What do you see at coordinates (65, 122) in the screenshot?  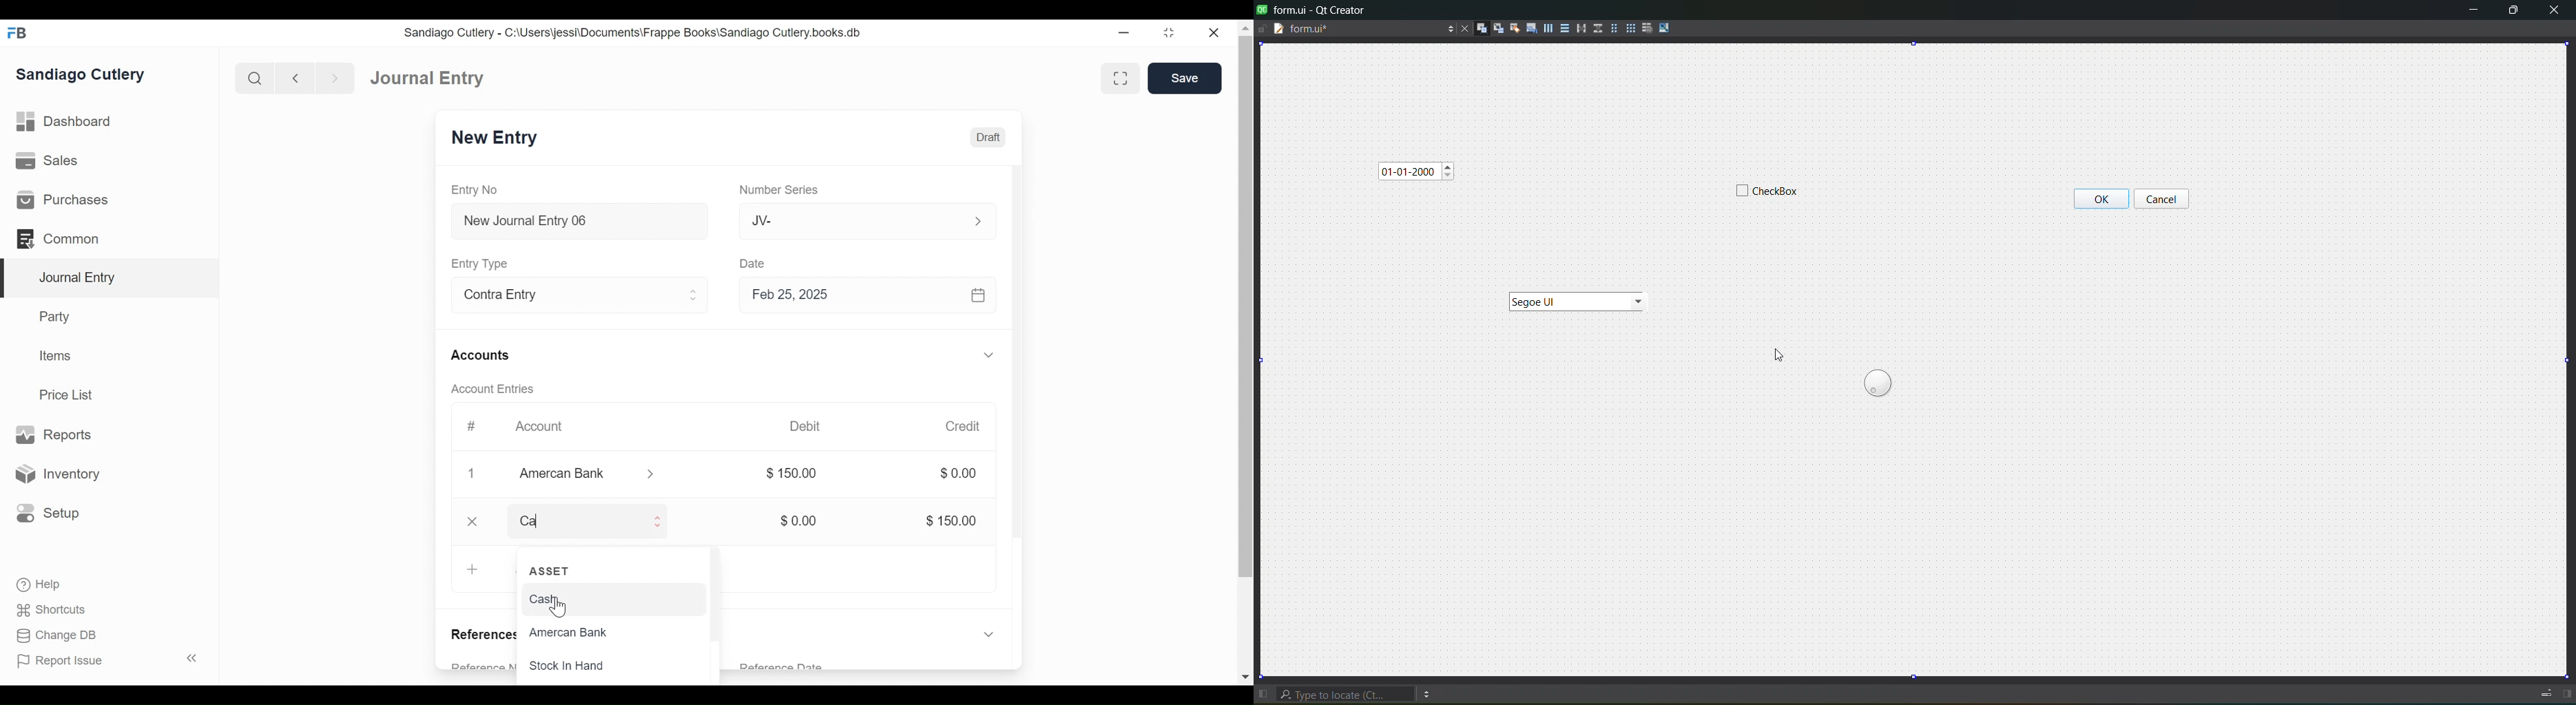 I see `Dashboard` at bounding box center [65, 122].